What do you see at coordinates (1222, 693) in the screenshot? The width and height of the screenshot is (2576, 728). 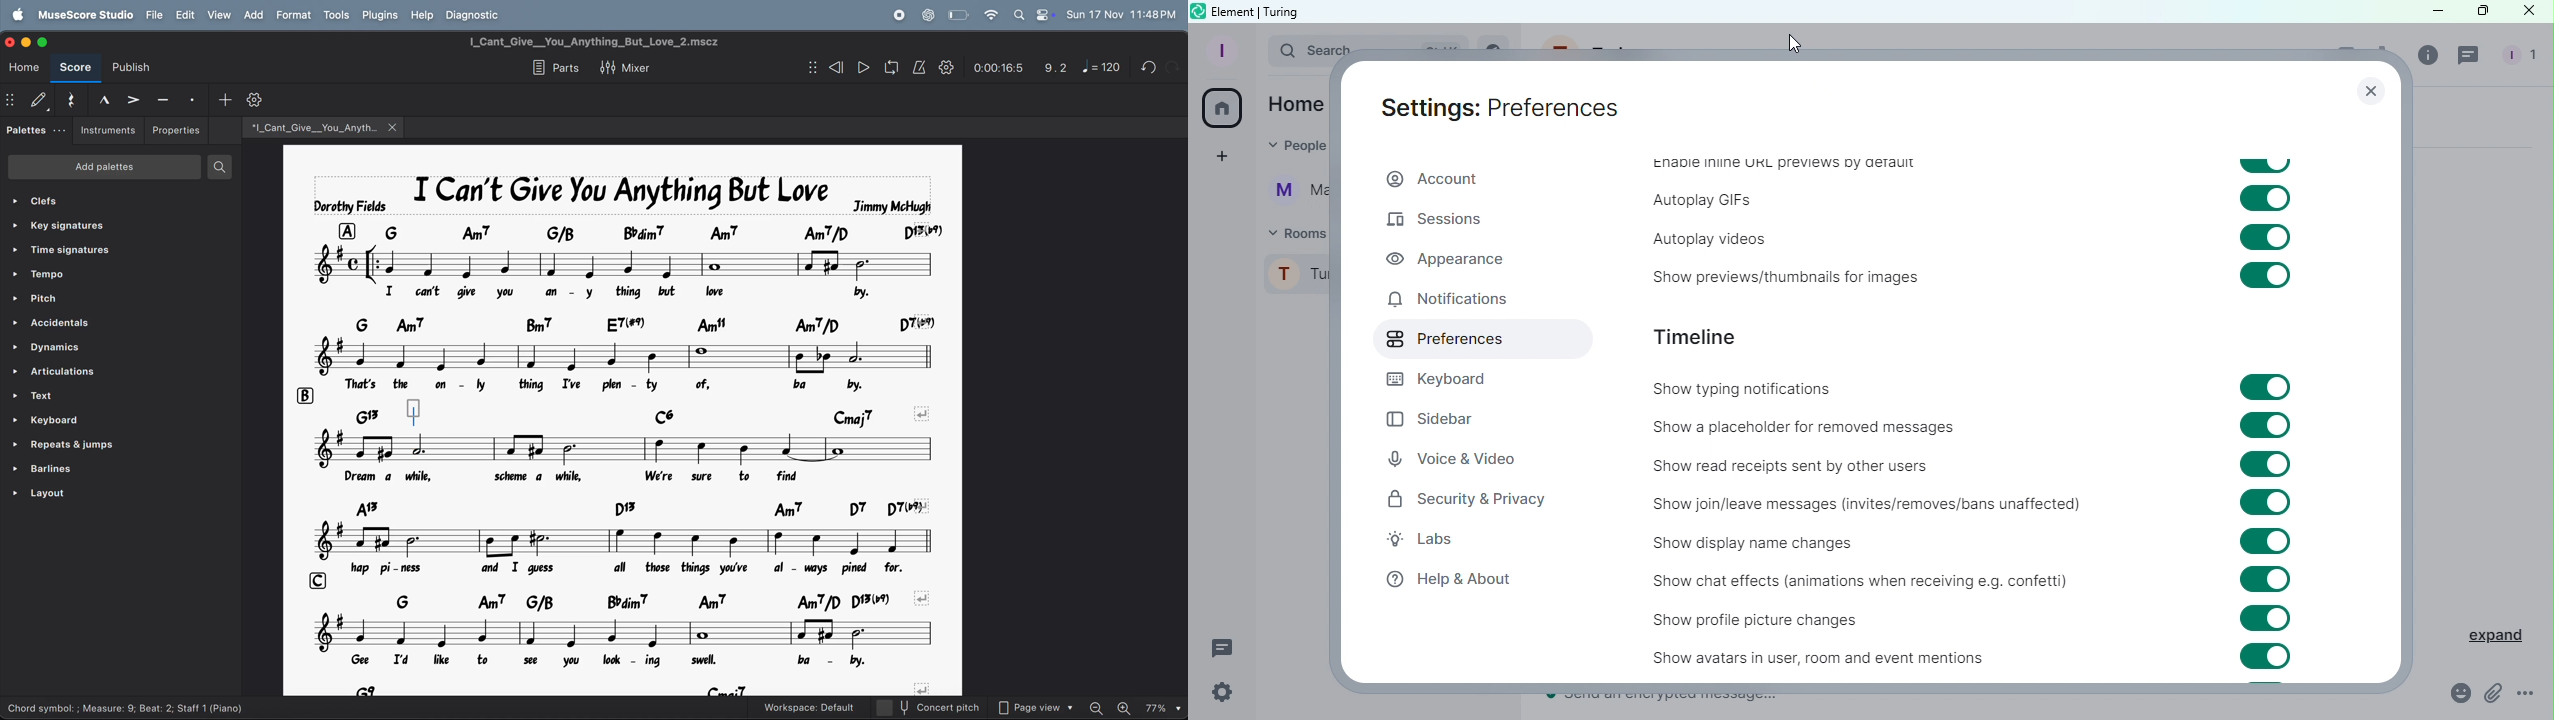 I see `Settings` at bounding box center [1222, 693].